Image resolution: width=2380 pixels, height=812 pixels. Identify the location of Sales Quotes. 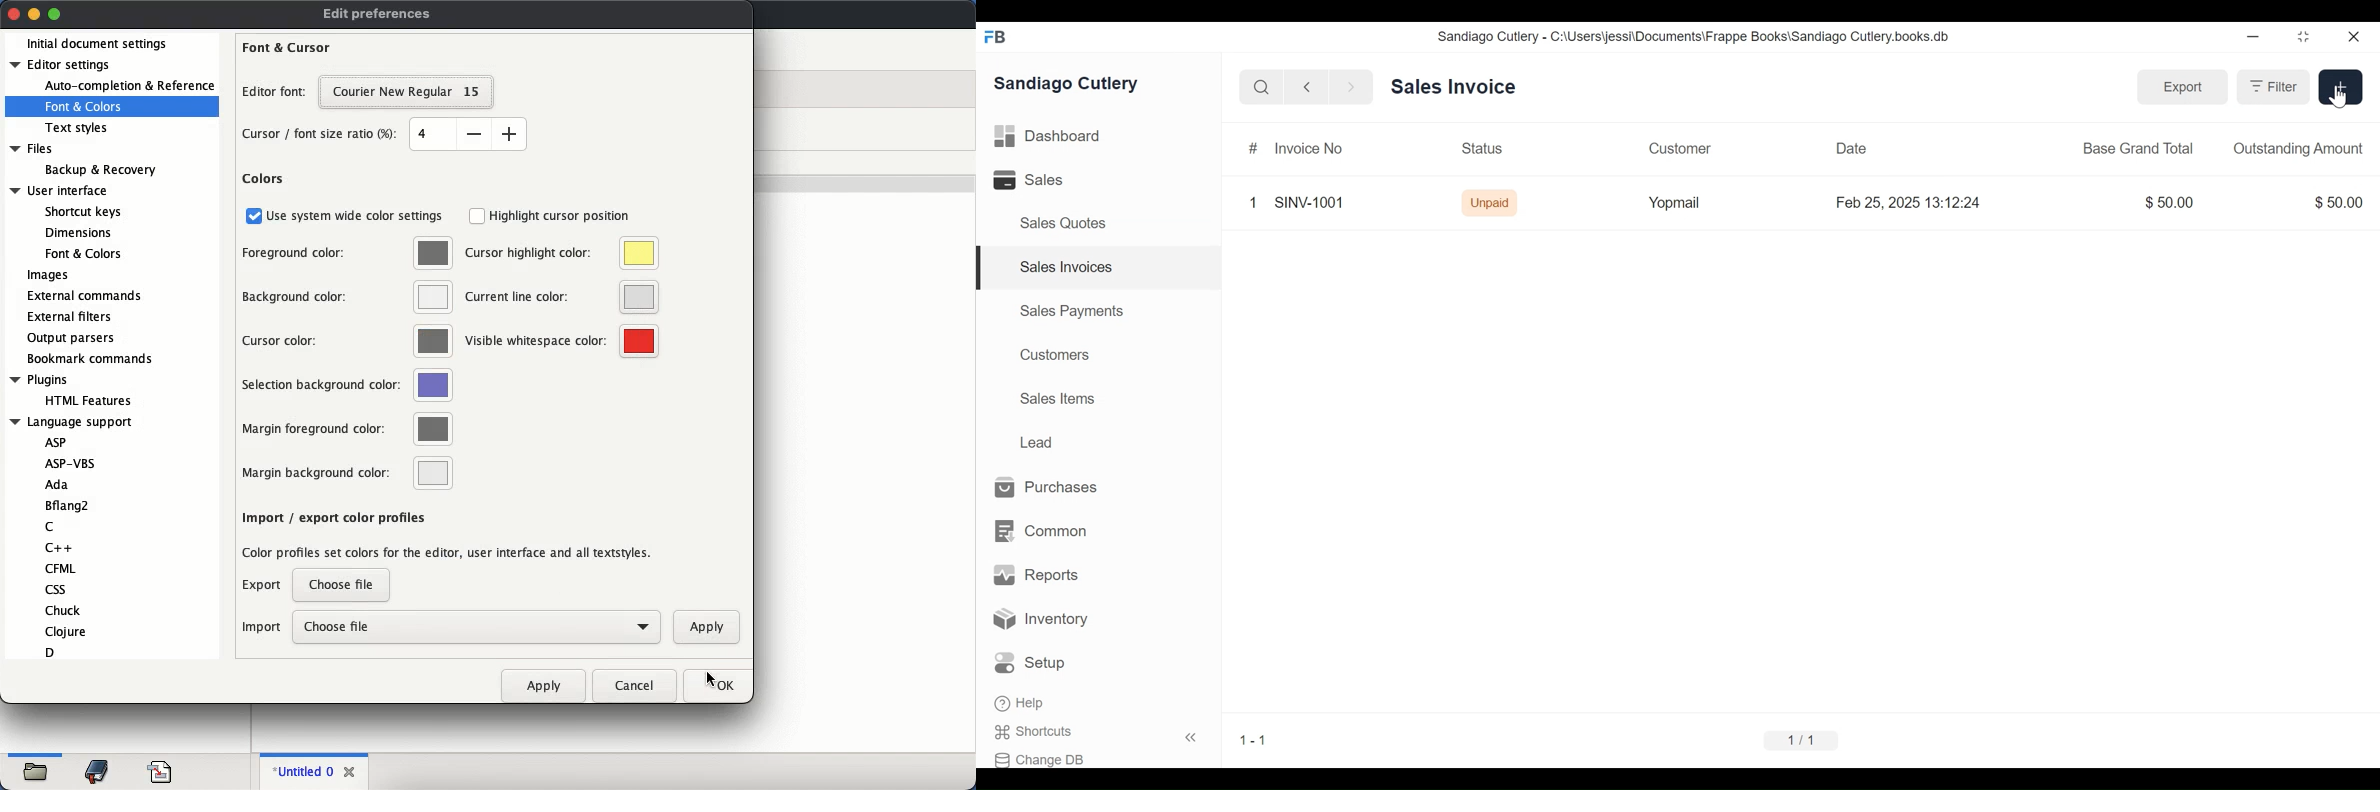
(1068, 224).